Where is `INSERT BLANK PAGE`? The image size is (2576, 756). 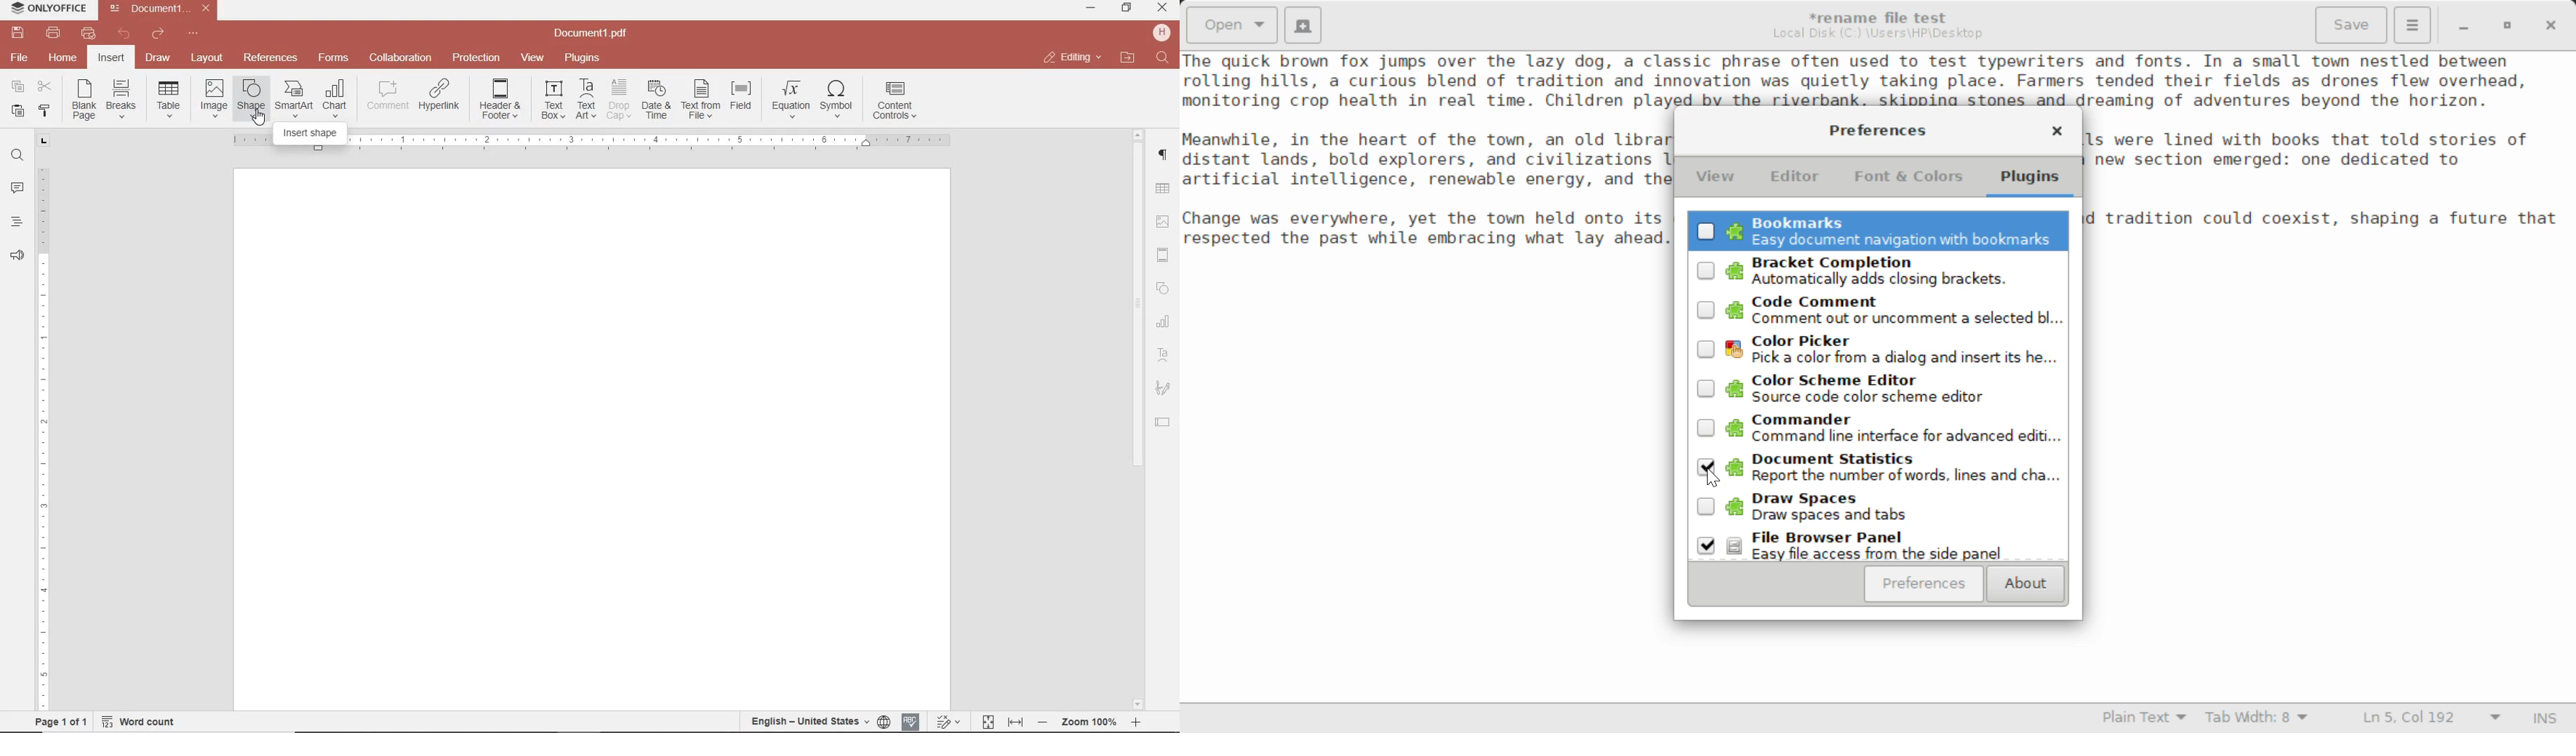 INSERT BLANK PAGE is located at coordinates (84, 99).